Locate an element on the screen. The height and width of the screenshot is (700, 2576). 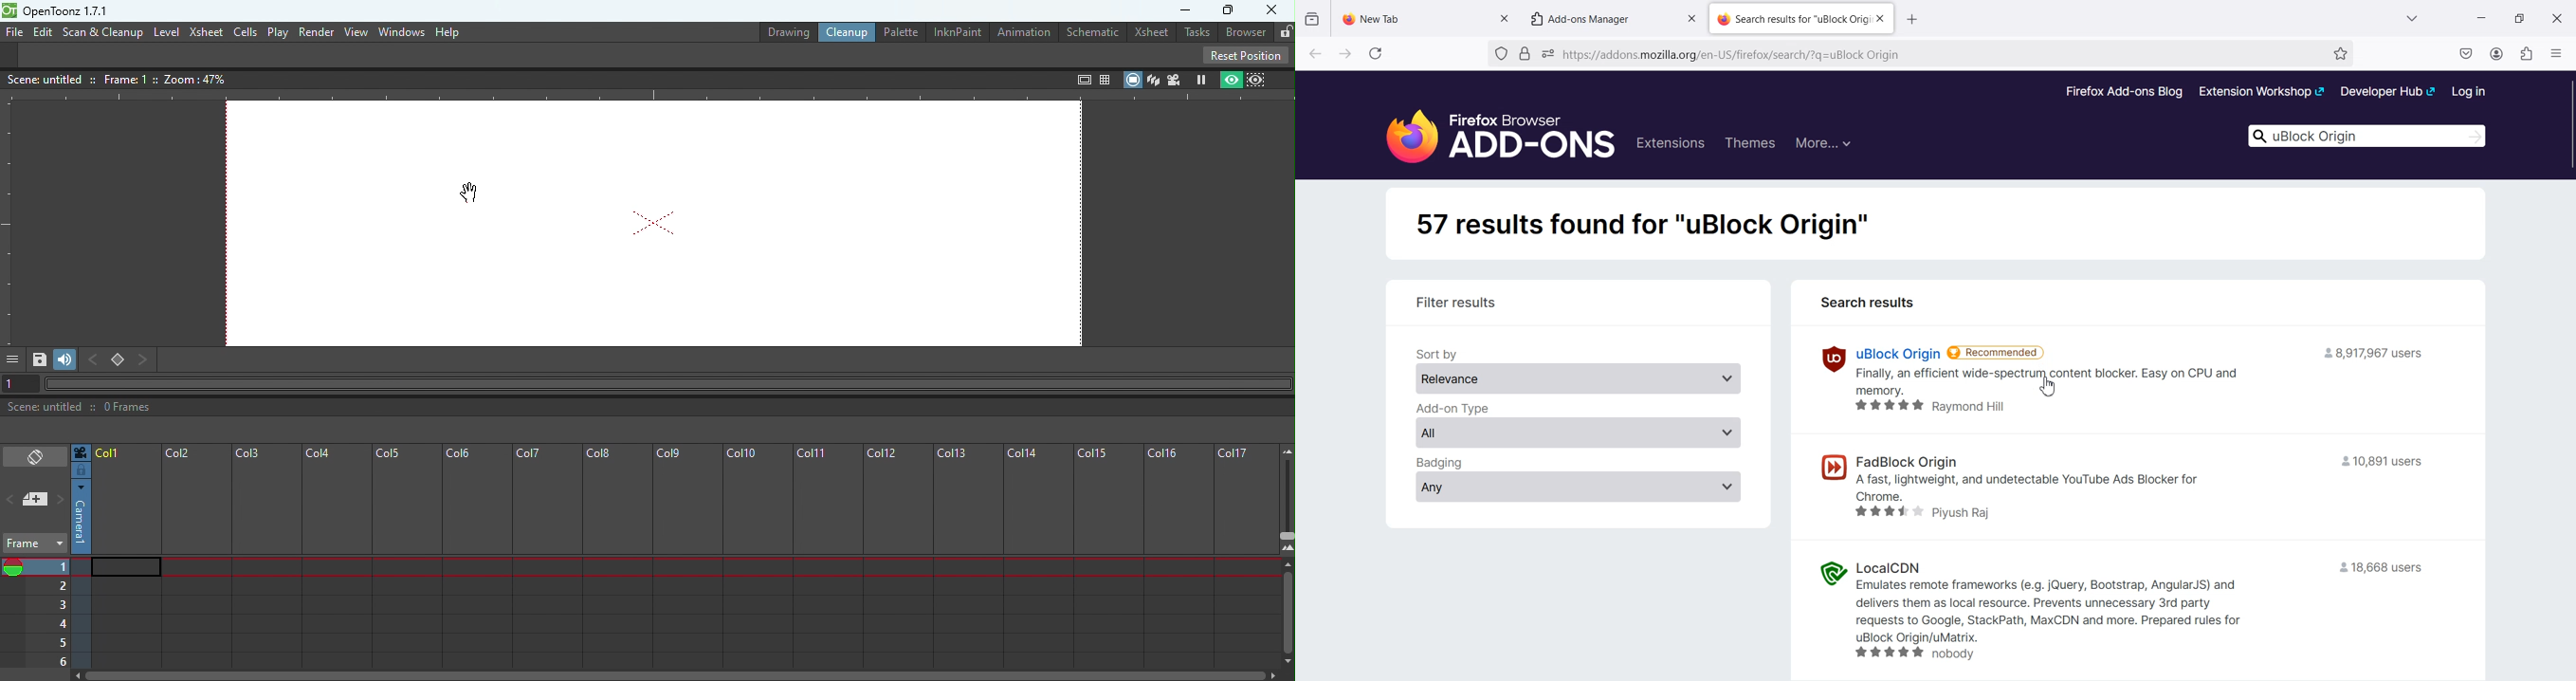
Badging - Any is located at coordinates (1578, 479).